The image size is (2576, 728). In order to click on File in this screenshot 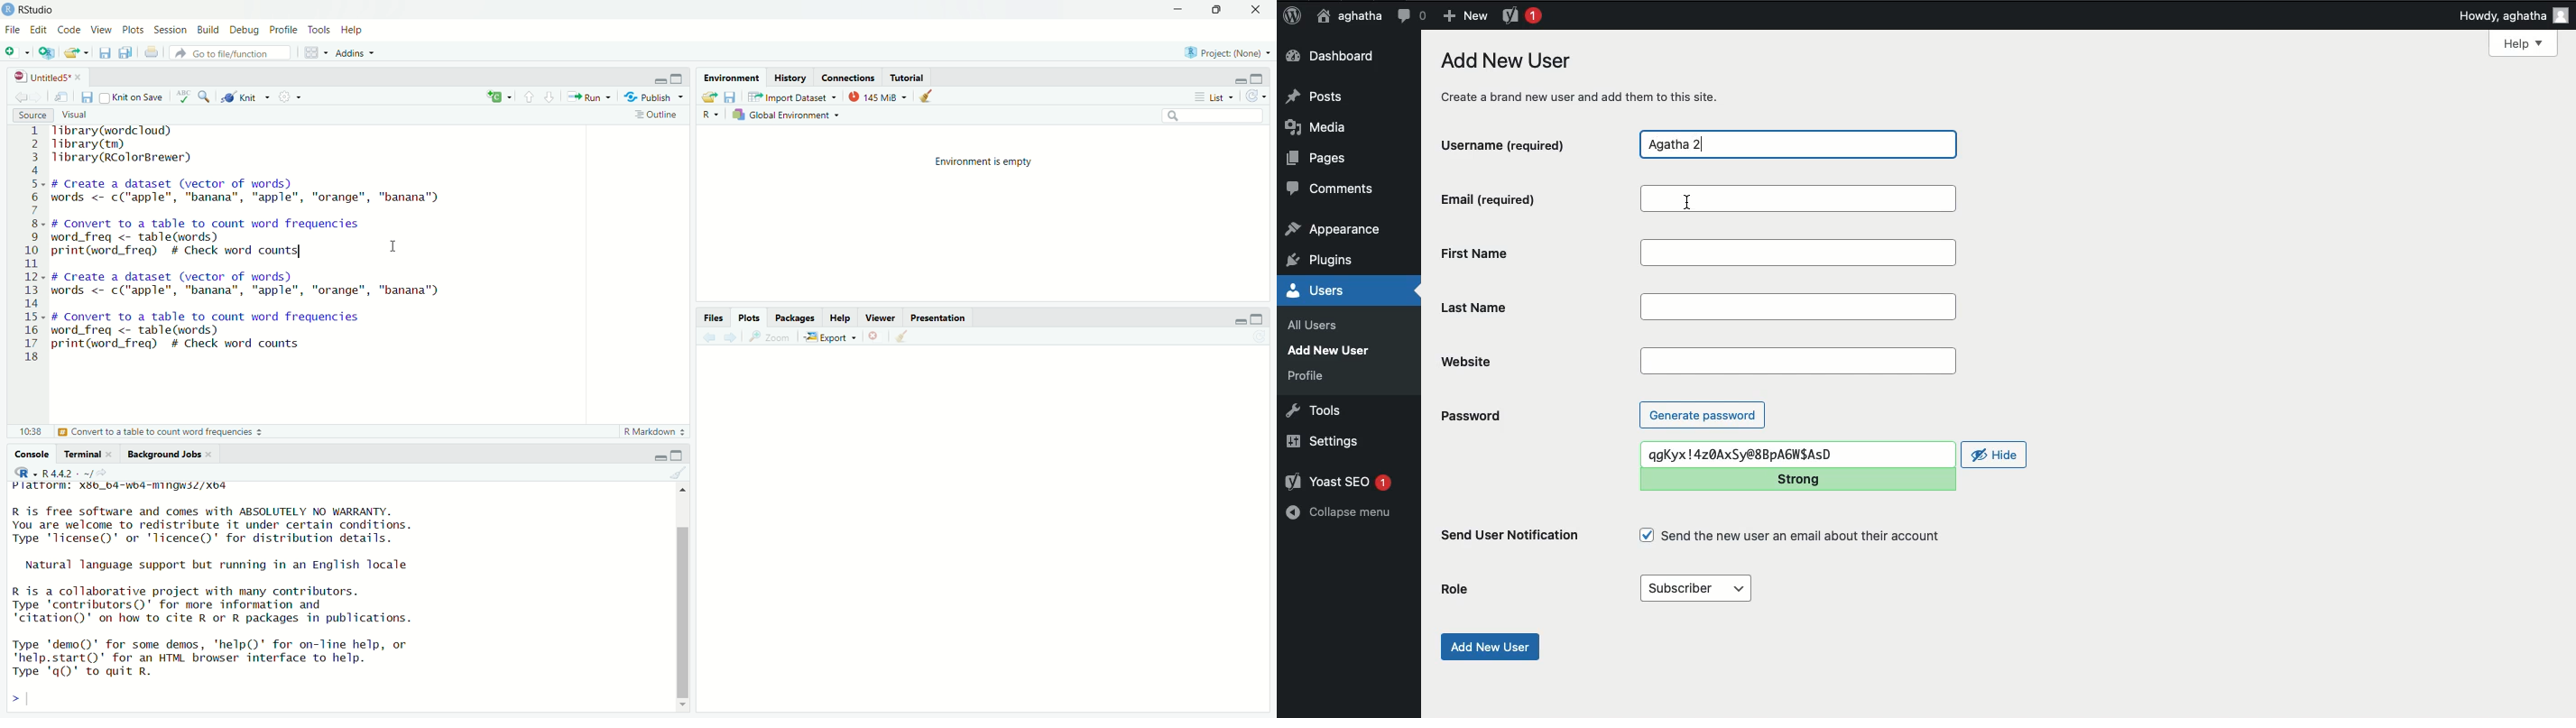, I will do `click(11, 29)`.